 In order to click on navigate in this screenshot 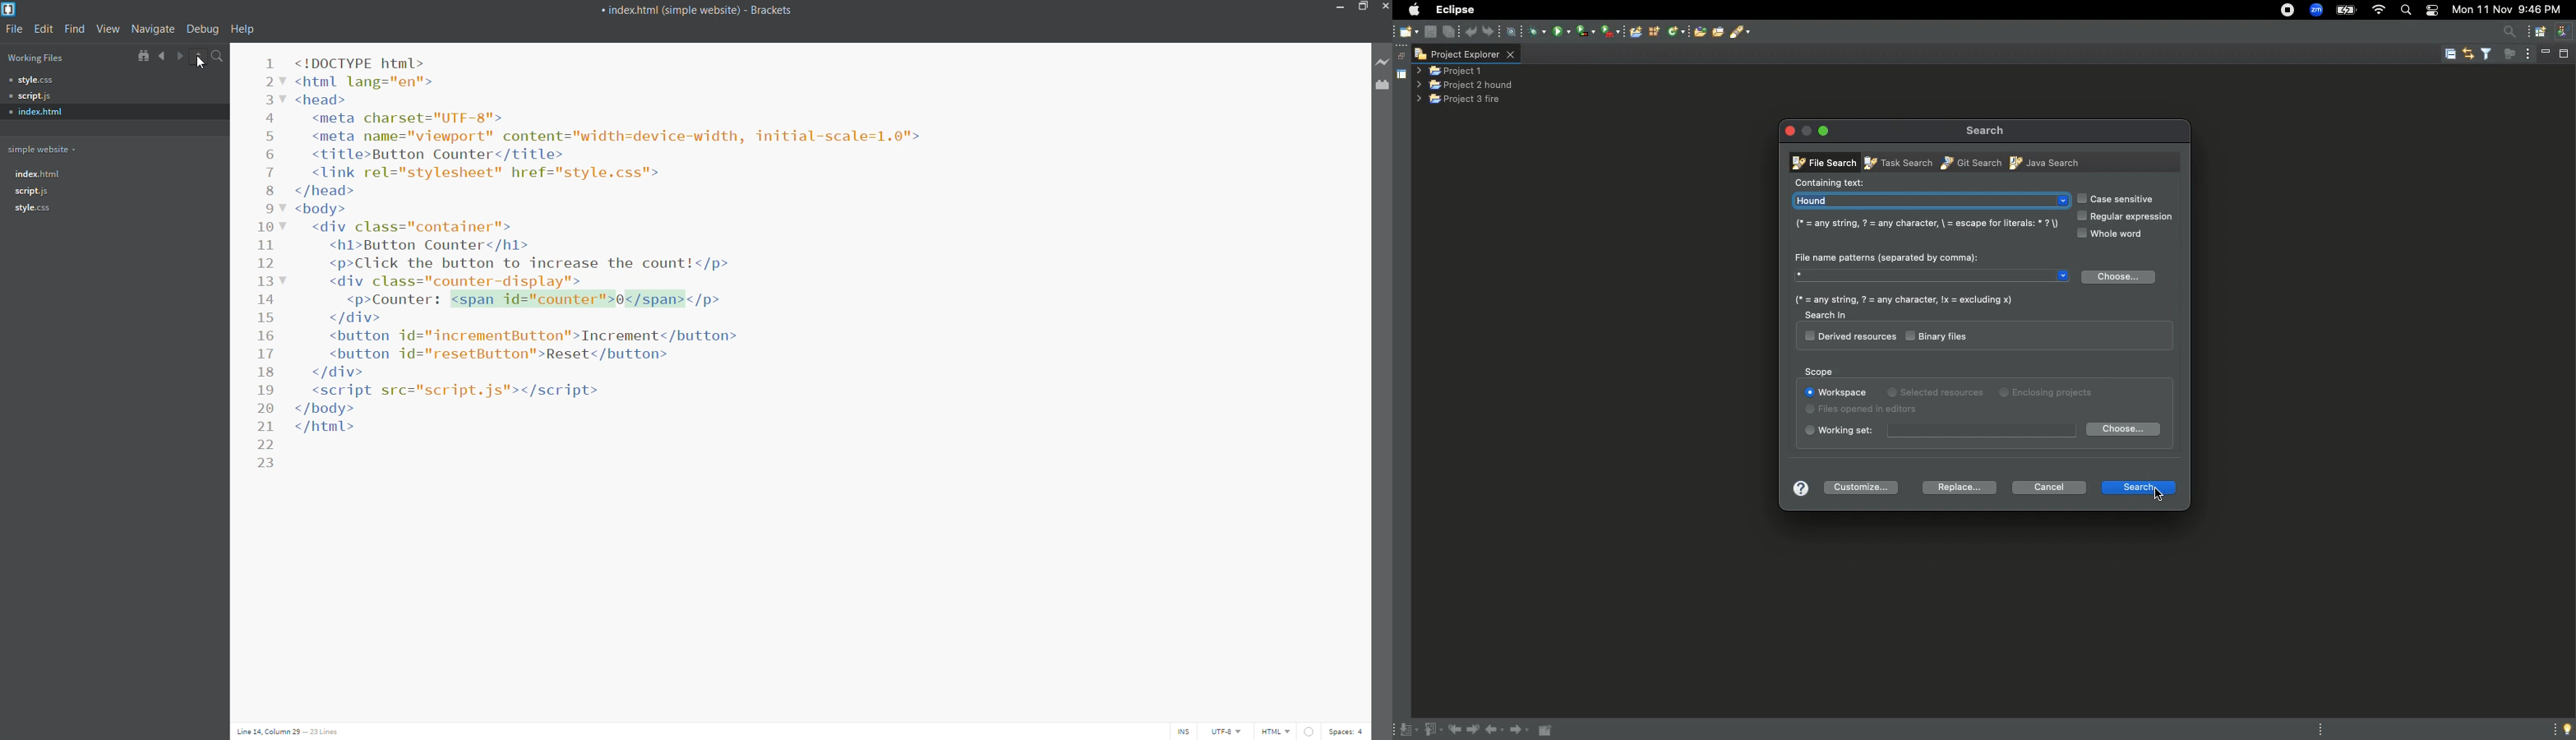, I will do `click(156, 29)`.